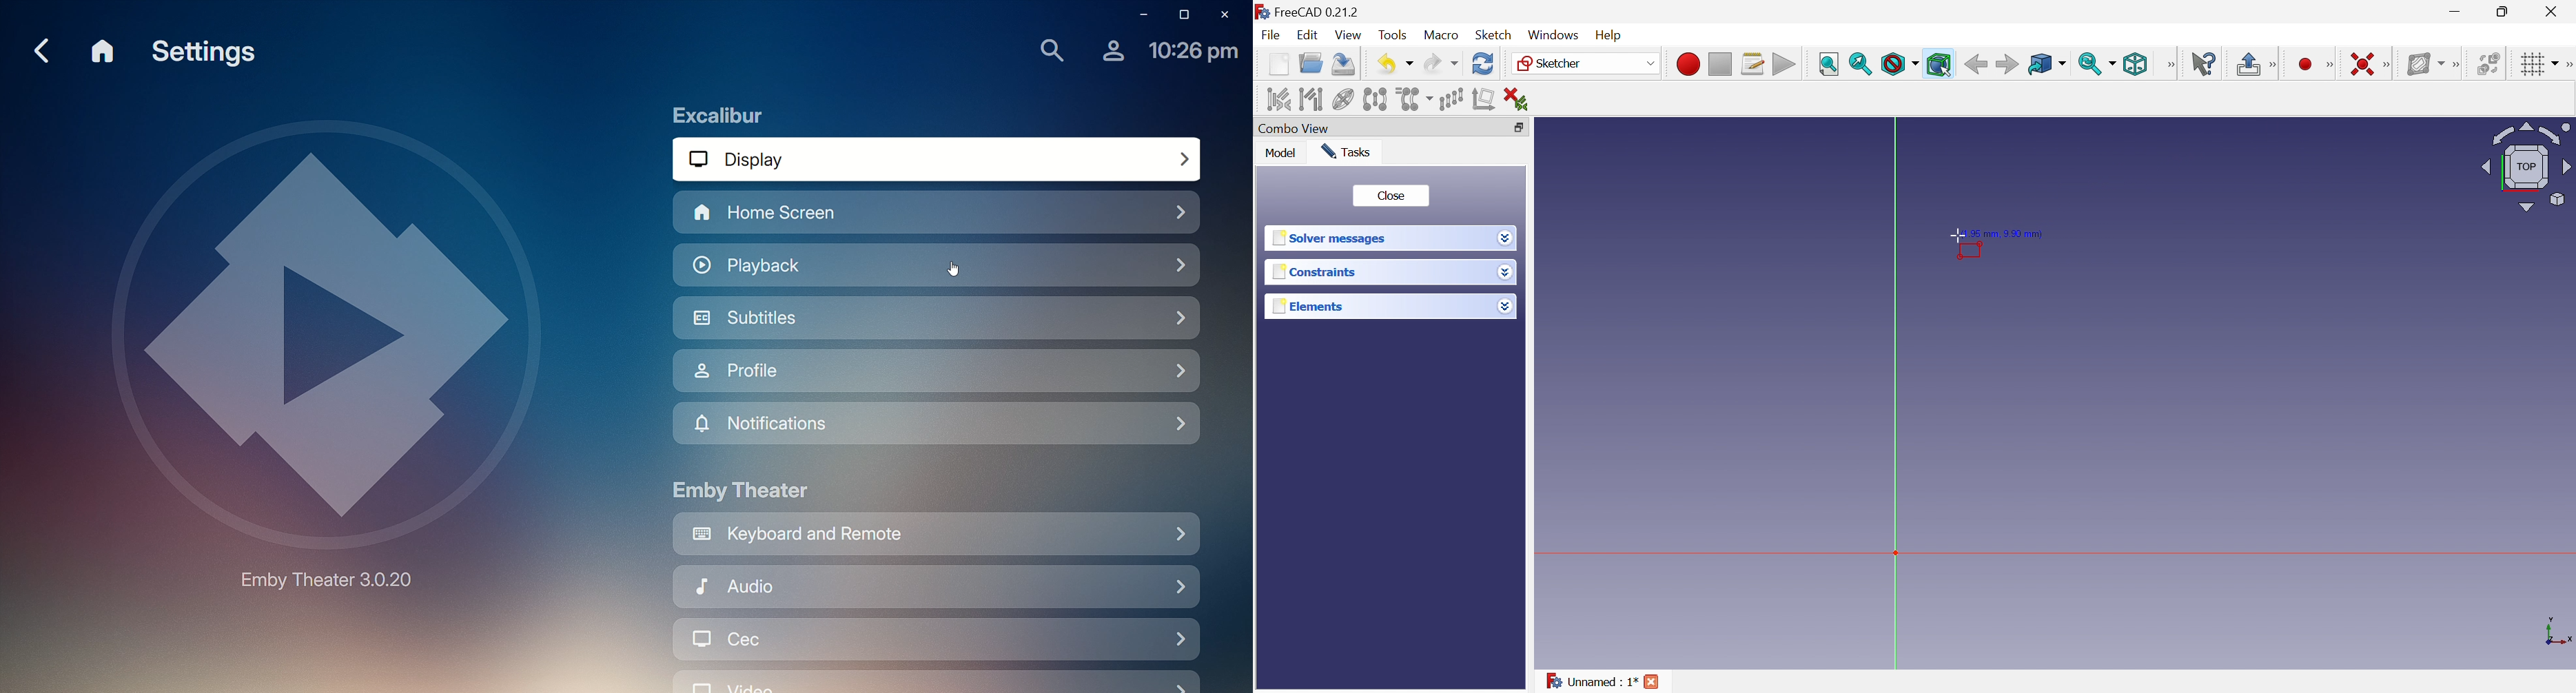 Image resolution: width=2576 pixels, height=700 pixels. Describe the element at coordinates (2526, 168) in the screenshot. I see `Viewing angle` at that location.